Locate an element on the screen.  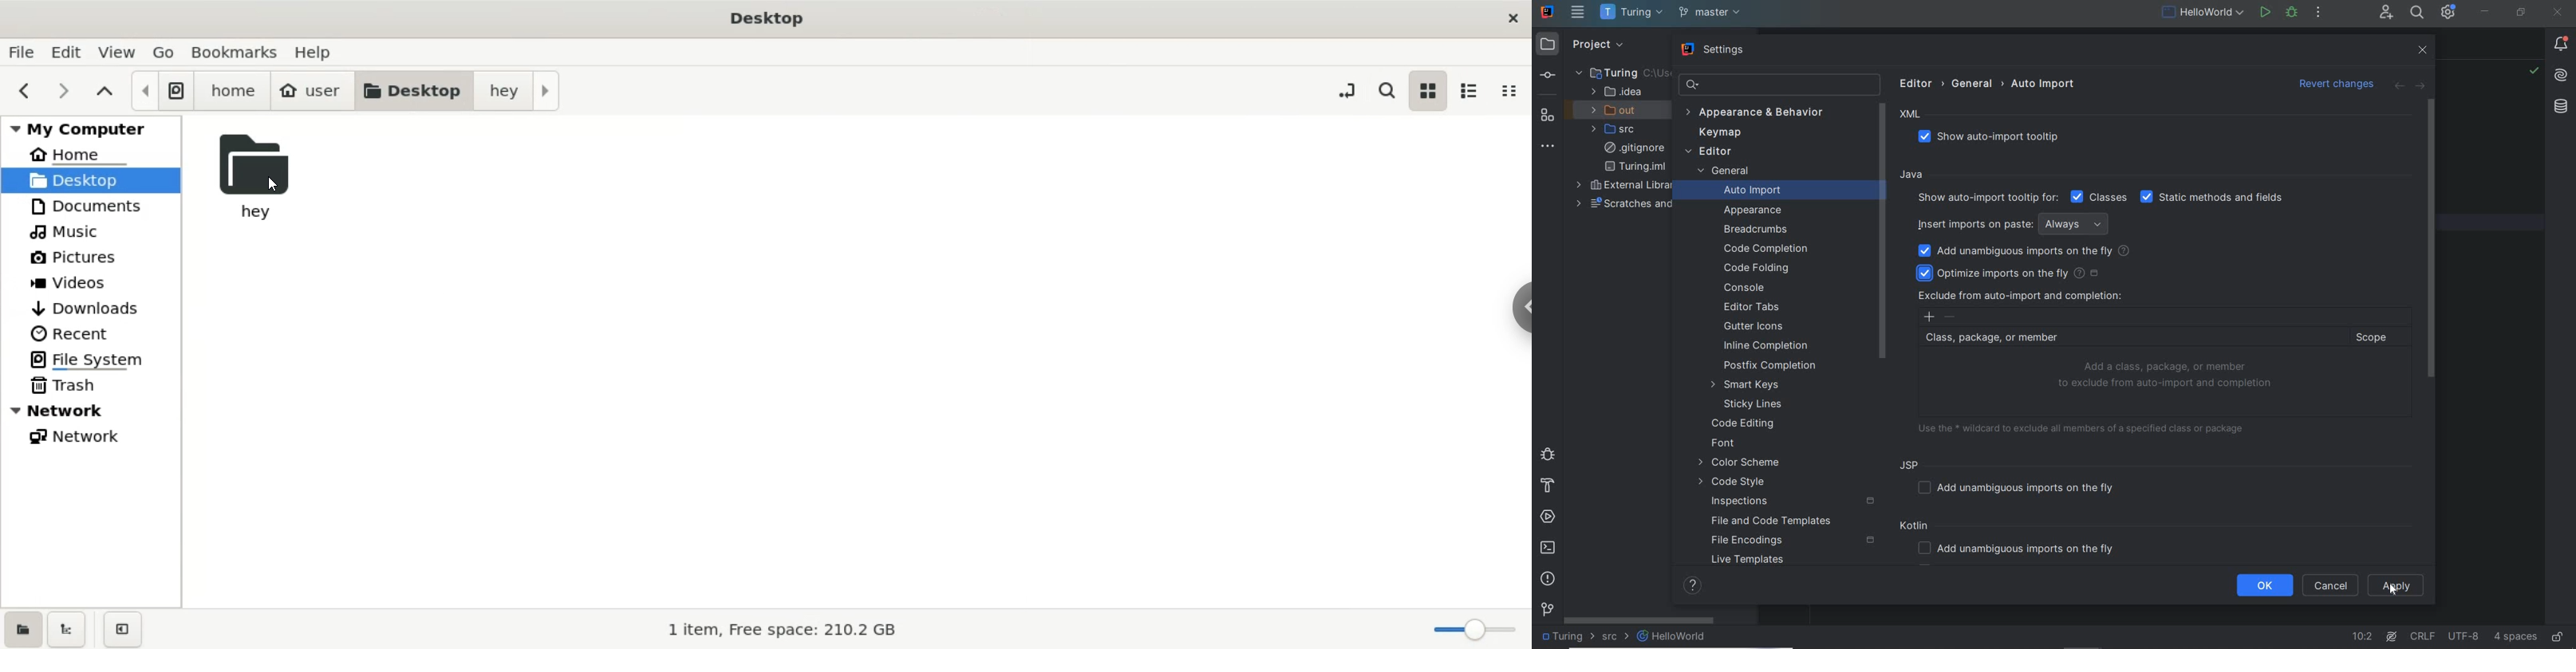
Scrollbar is located at coordinates (1883, 229).